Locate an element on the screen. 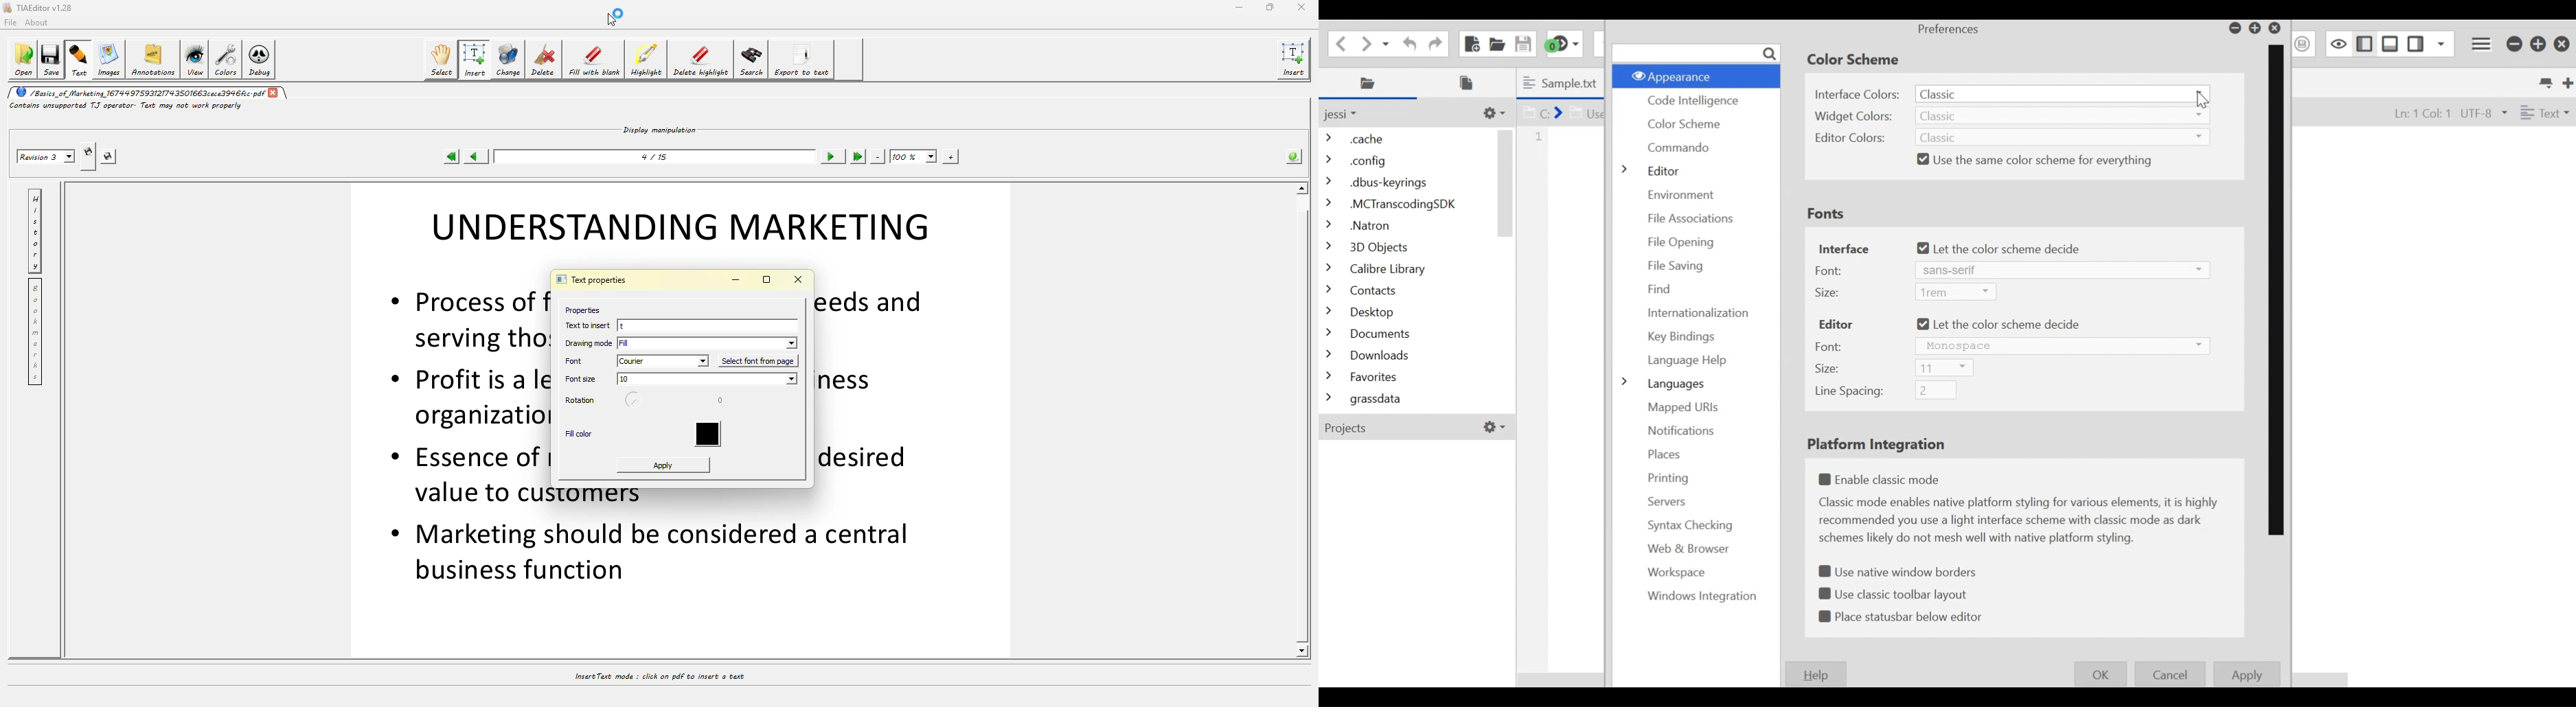 The width and height of the screenshot is (2576, 728). Fonts is located at coordinates (1826, 215).